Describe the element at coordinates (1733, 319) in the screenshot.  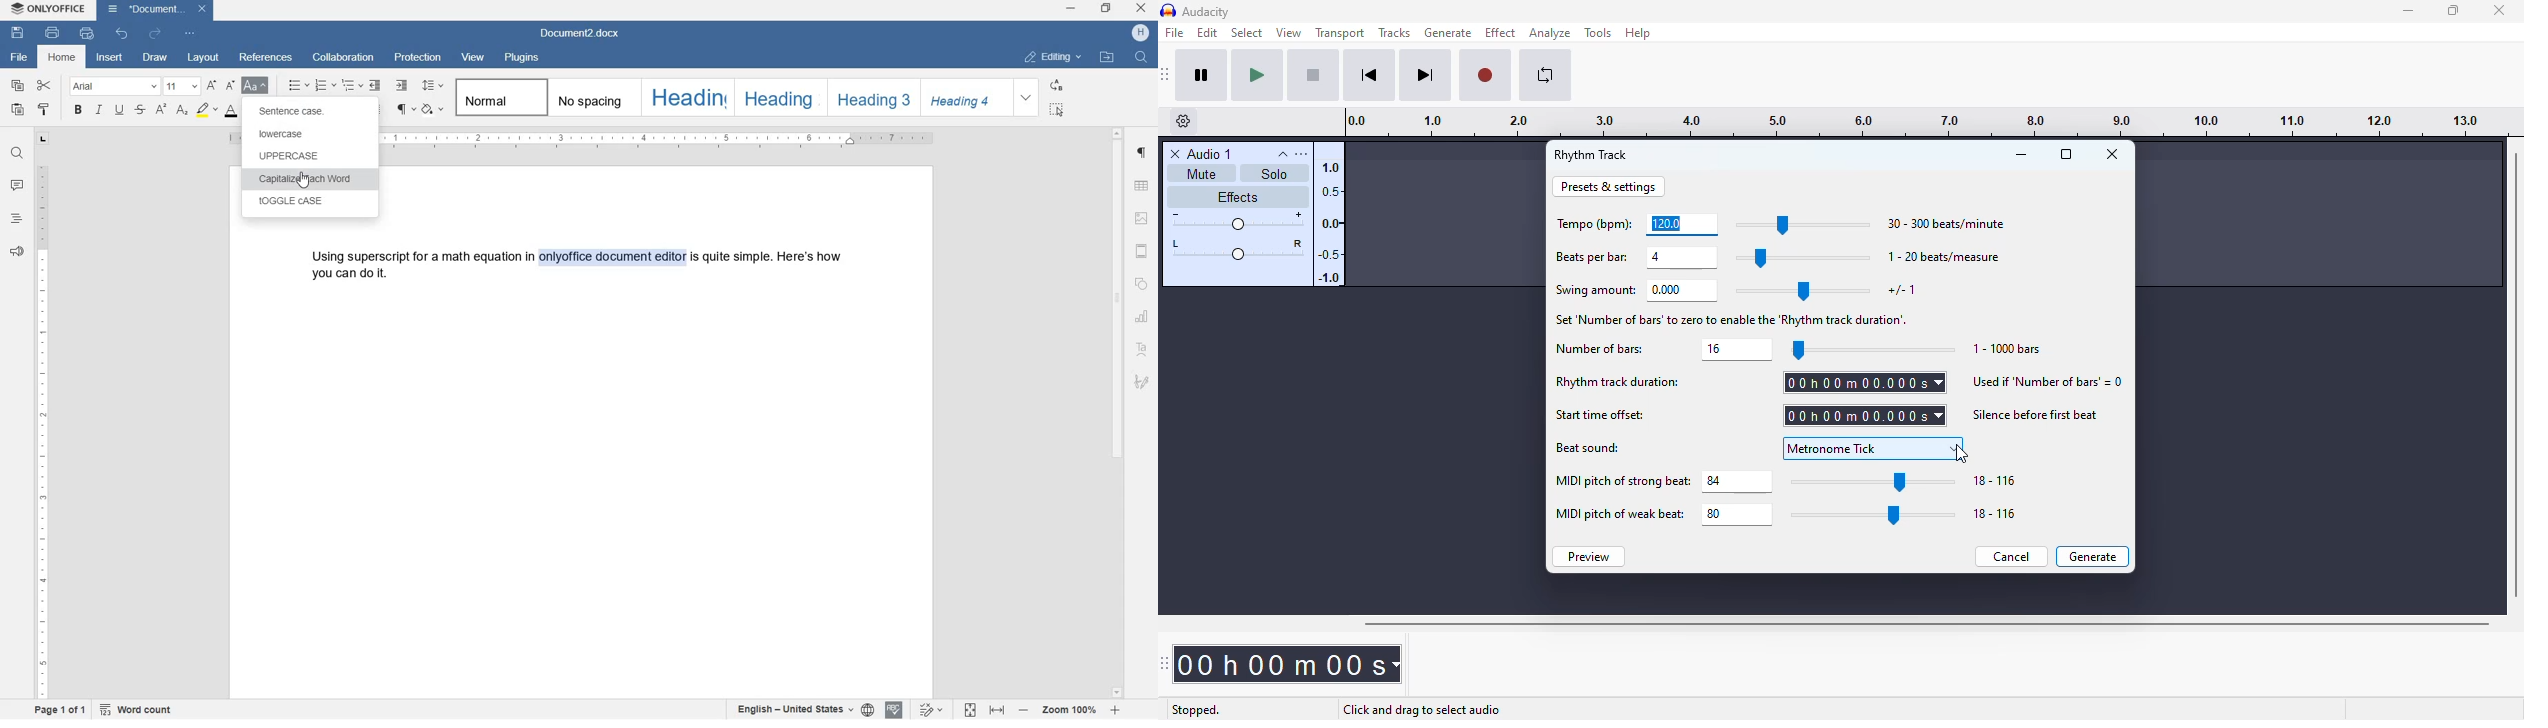
I see `set number of bars' to zero to enable the 'Rhythm track of duration'.` at that location.